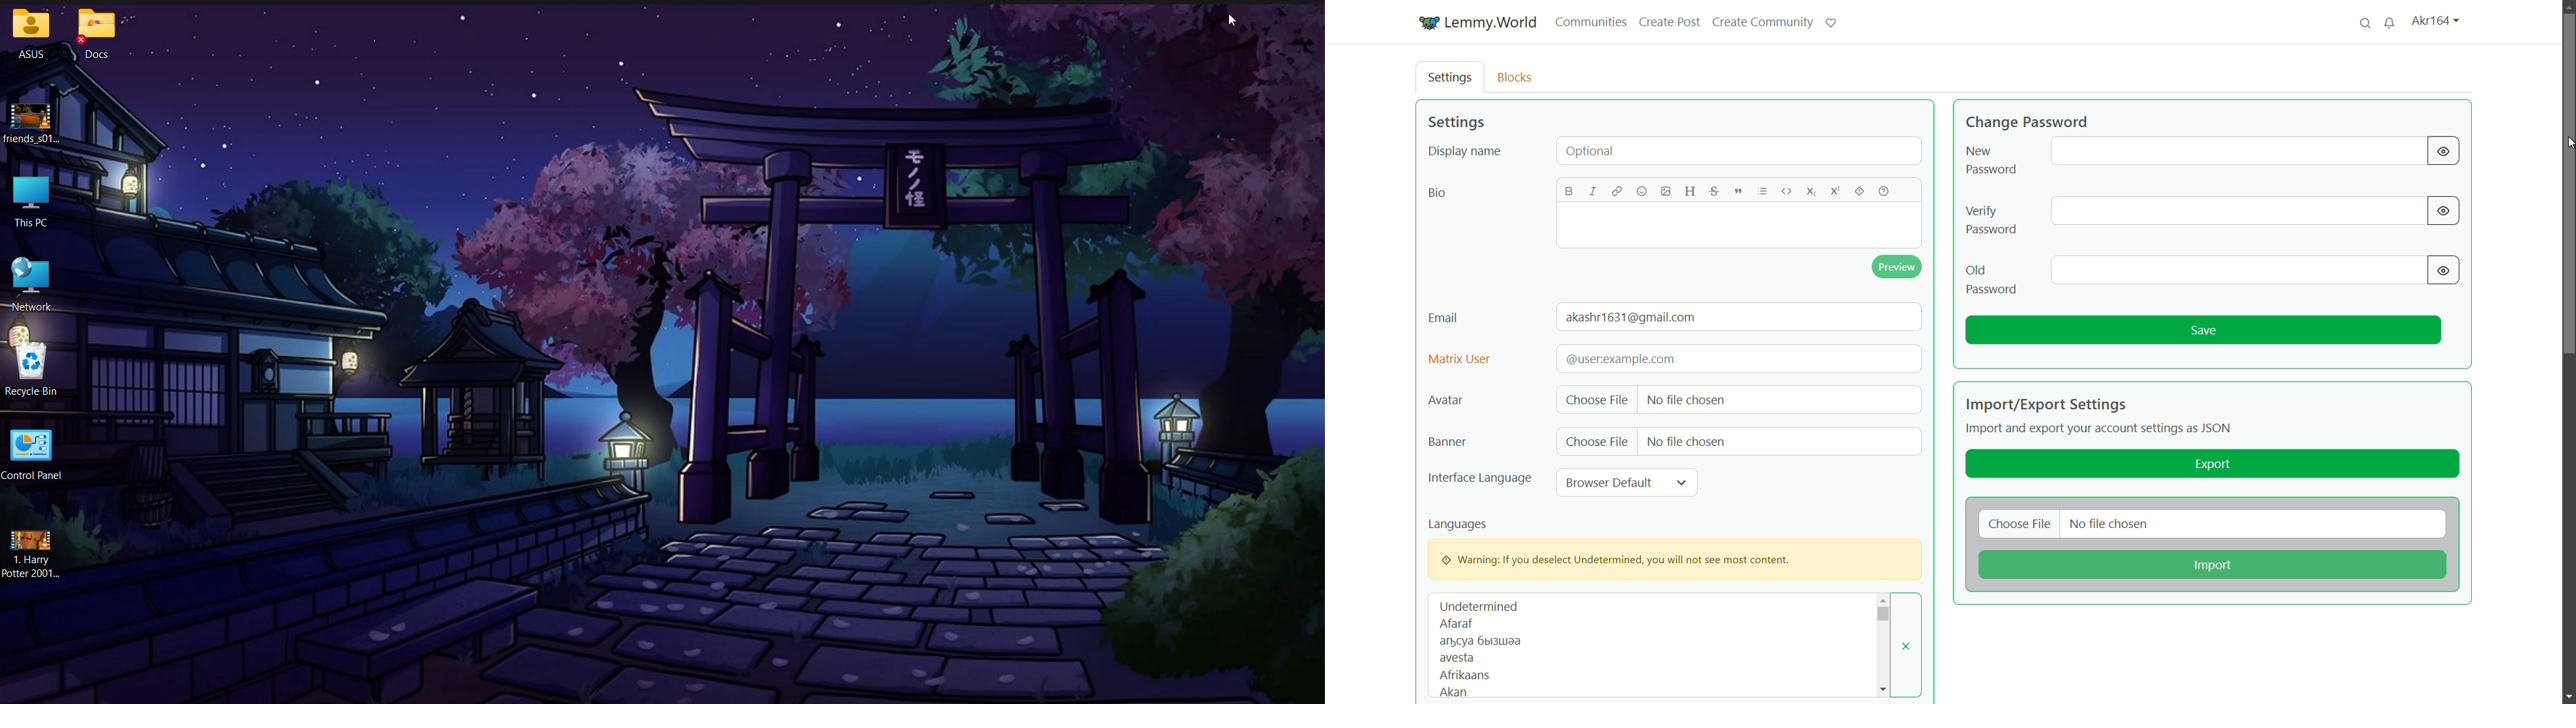 The width and height of the screenshot is (2576, 728). Describe the element at coordinates (1598, 442) in the screenshot. I see `choose file` at that location.